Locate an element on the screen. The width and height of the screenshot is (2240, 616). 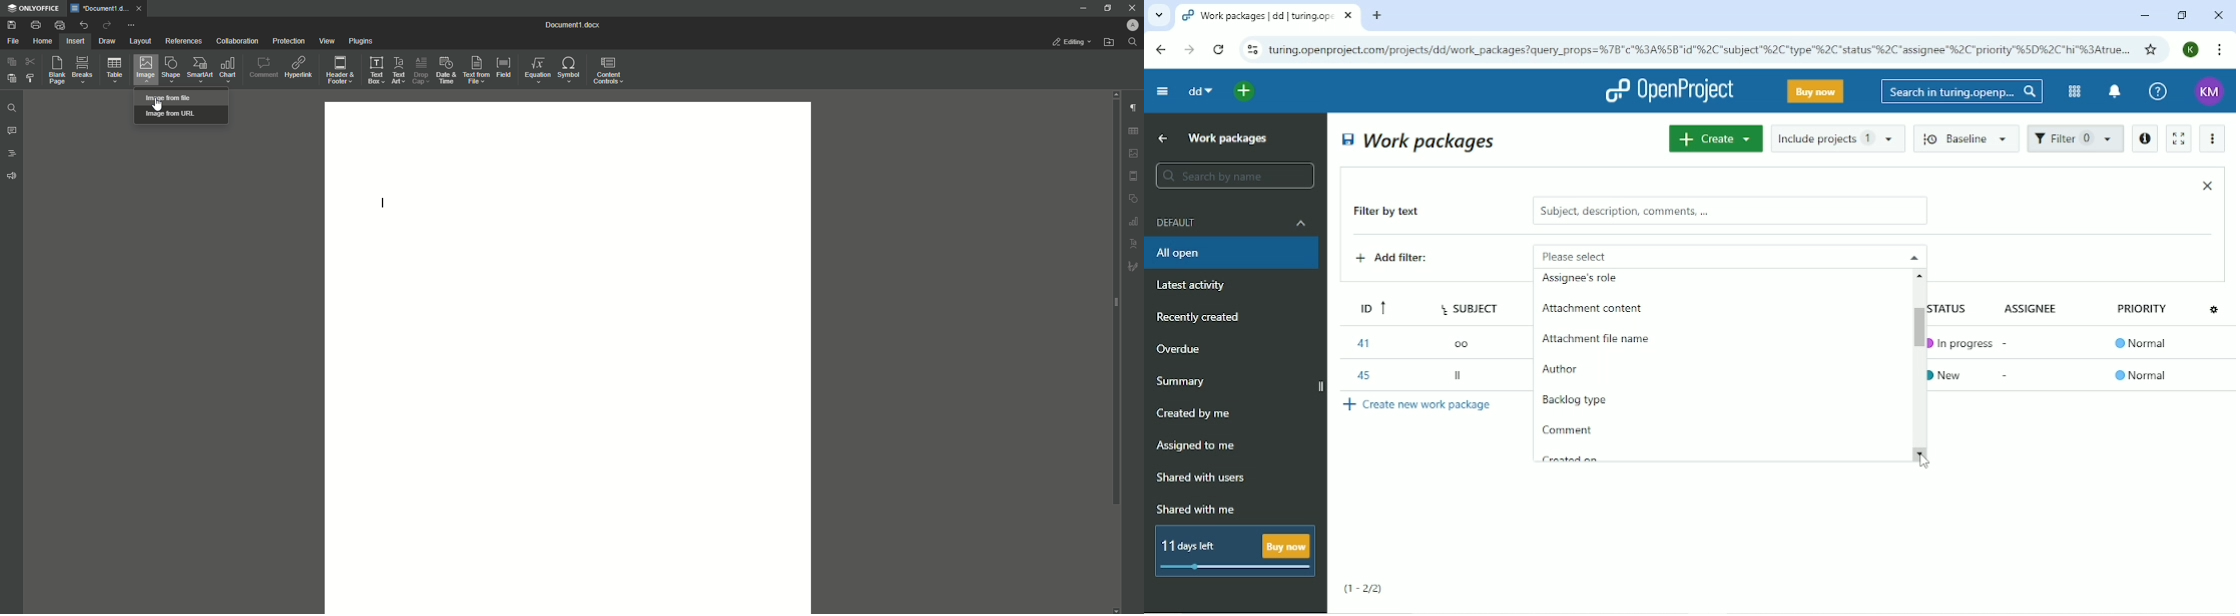
Shared with users is located at coordinates (1202, 478).